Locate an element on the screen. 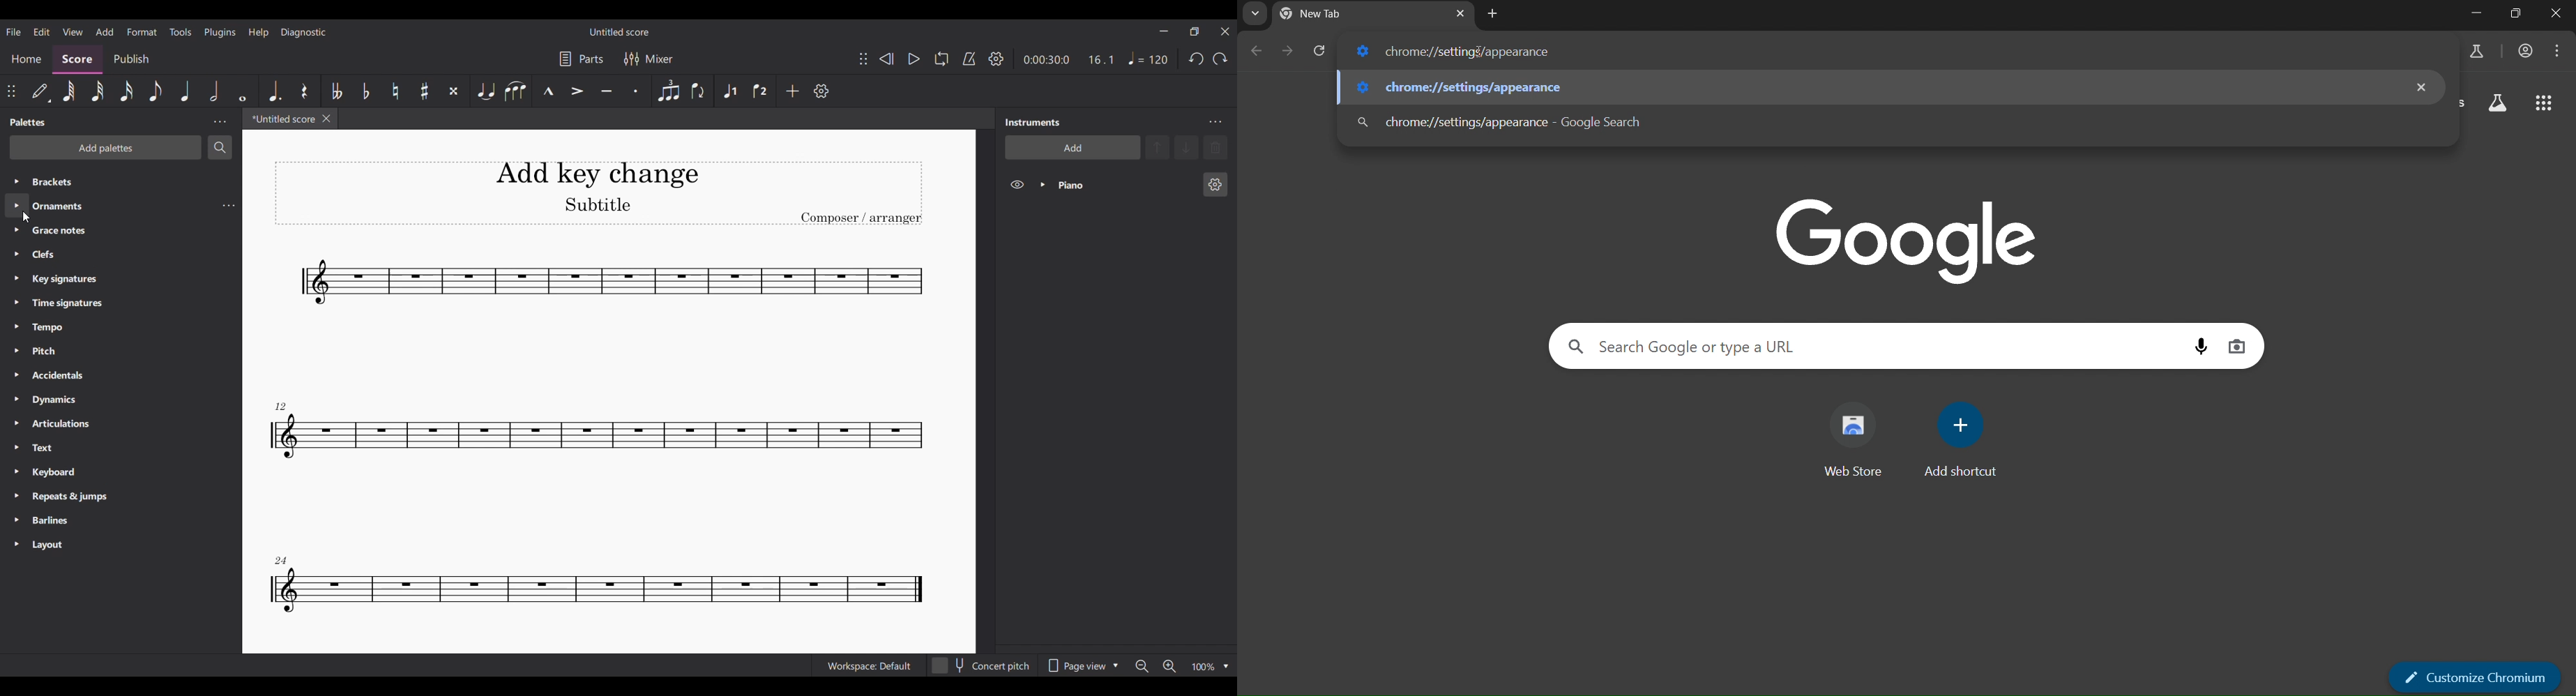  chrome://settings/appearance is located at coordinates (1463, 52).